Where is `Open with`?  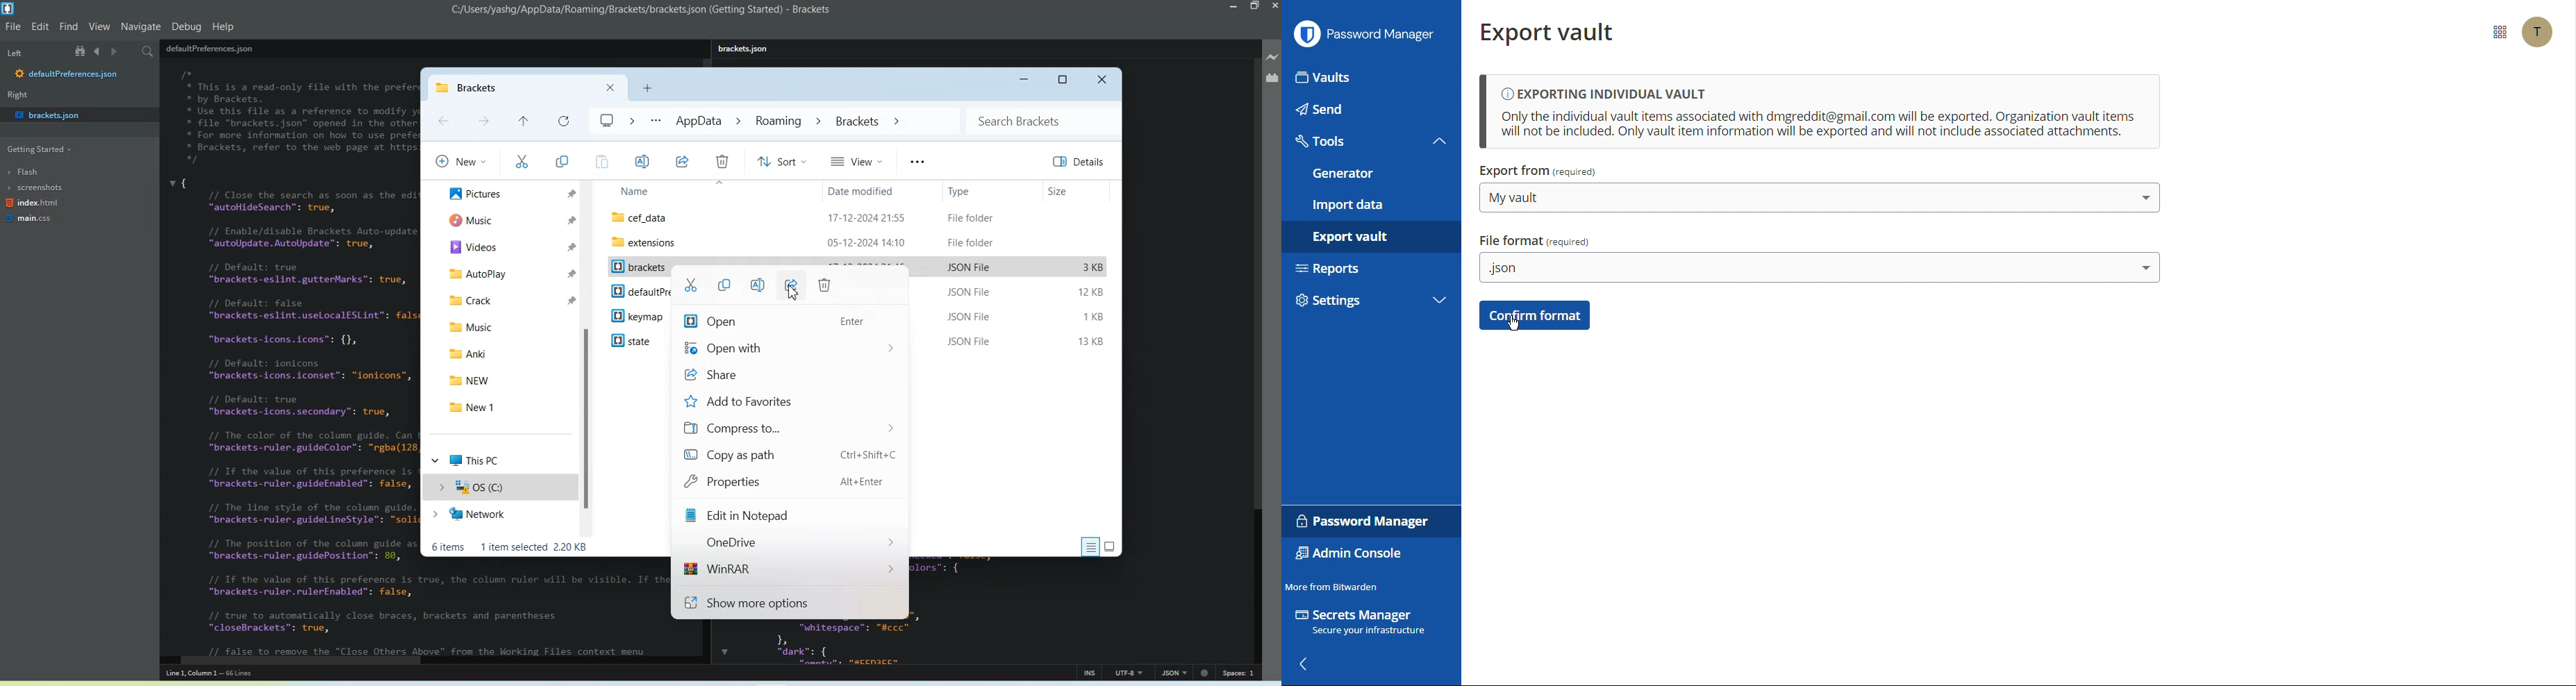
Open with is located at coordinates (787, 348).